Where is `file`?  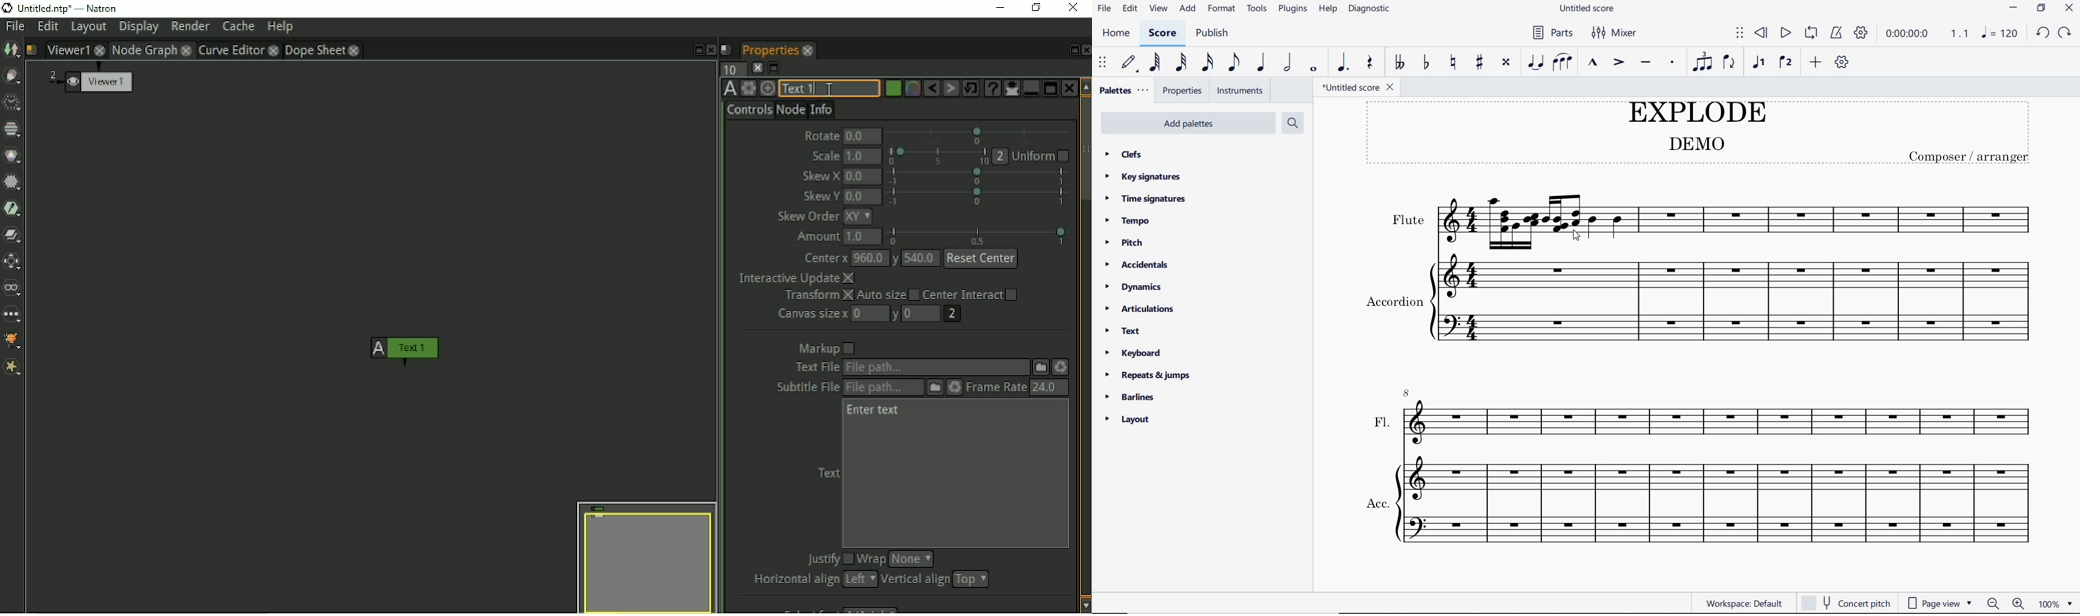
file is located at coordinates (1103, 9).